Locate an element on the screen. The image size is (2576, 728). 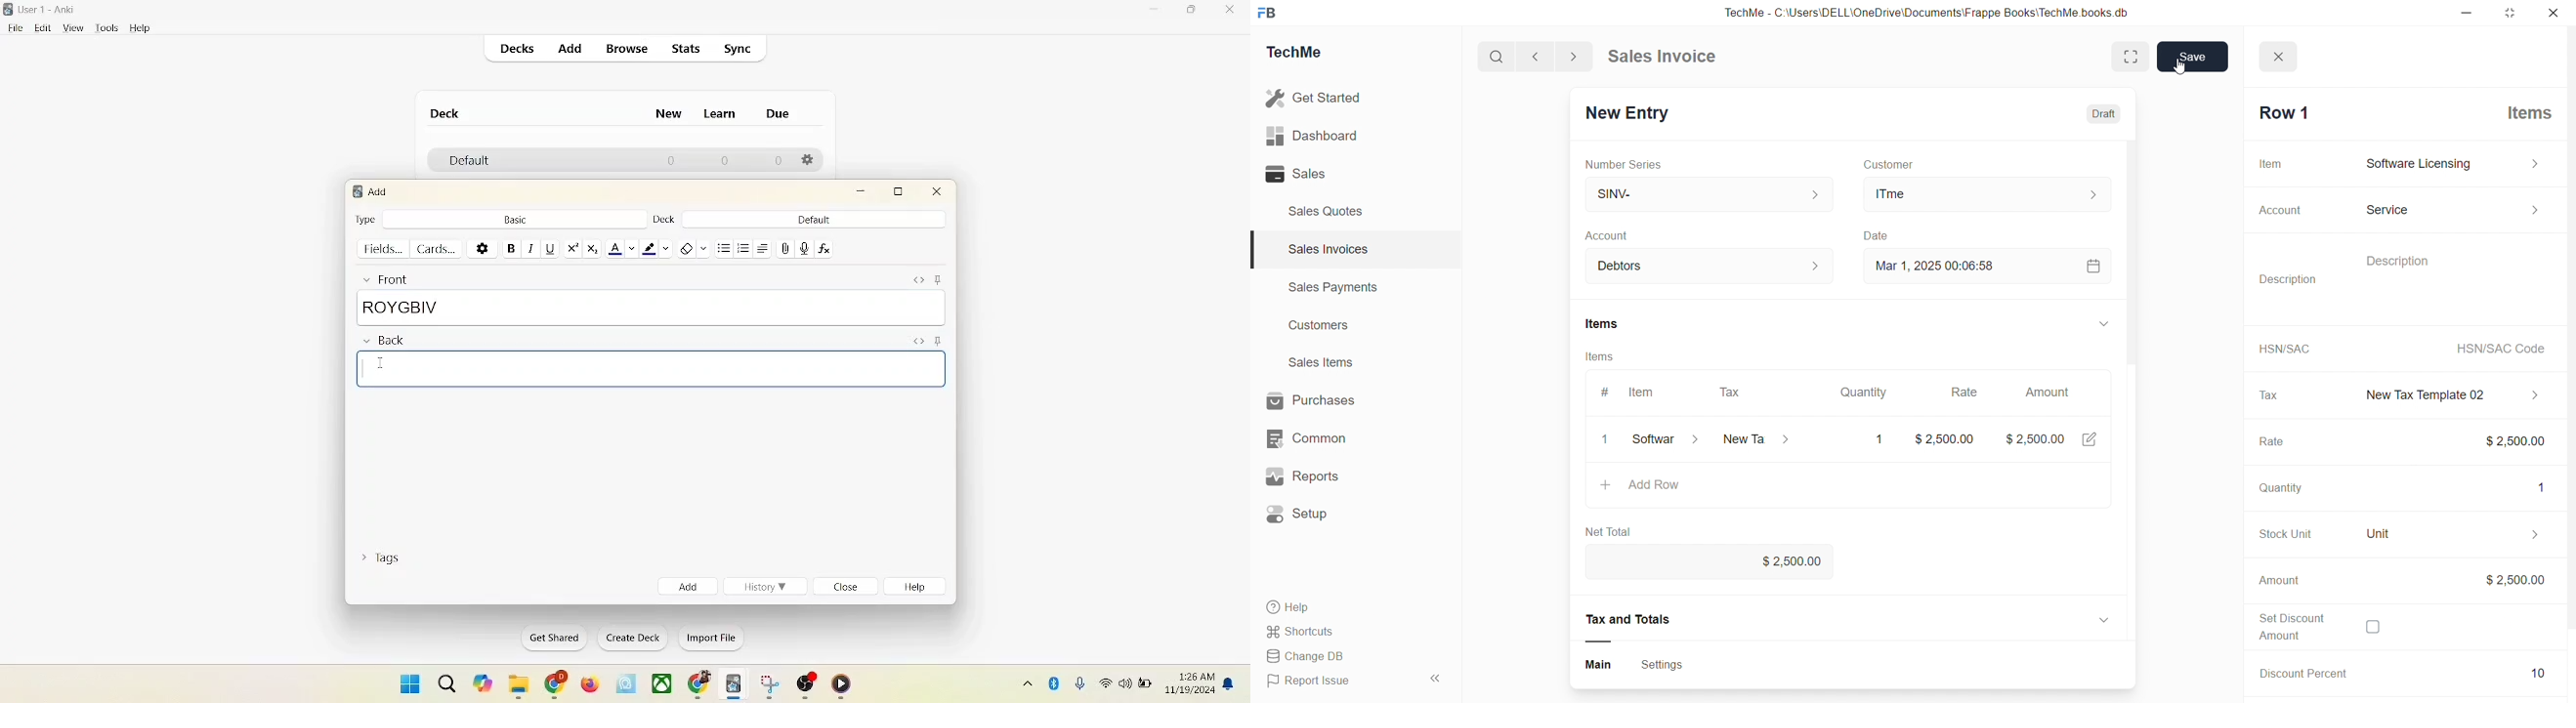
Quantity is located at coordinates (2277, 490).